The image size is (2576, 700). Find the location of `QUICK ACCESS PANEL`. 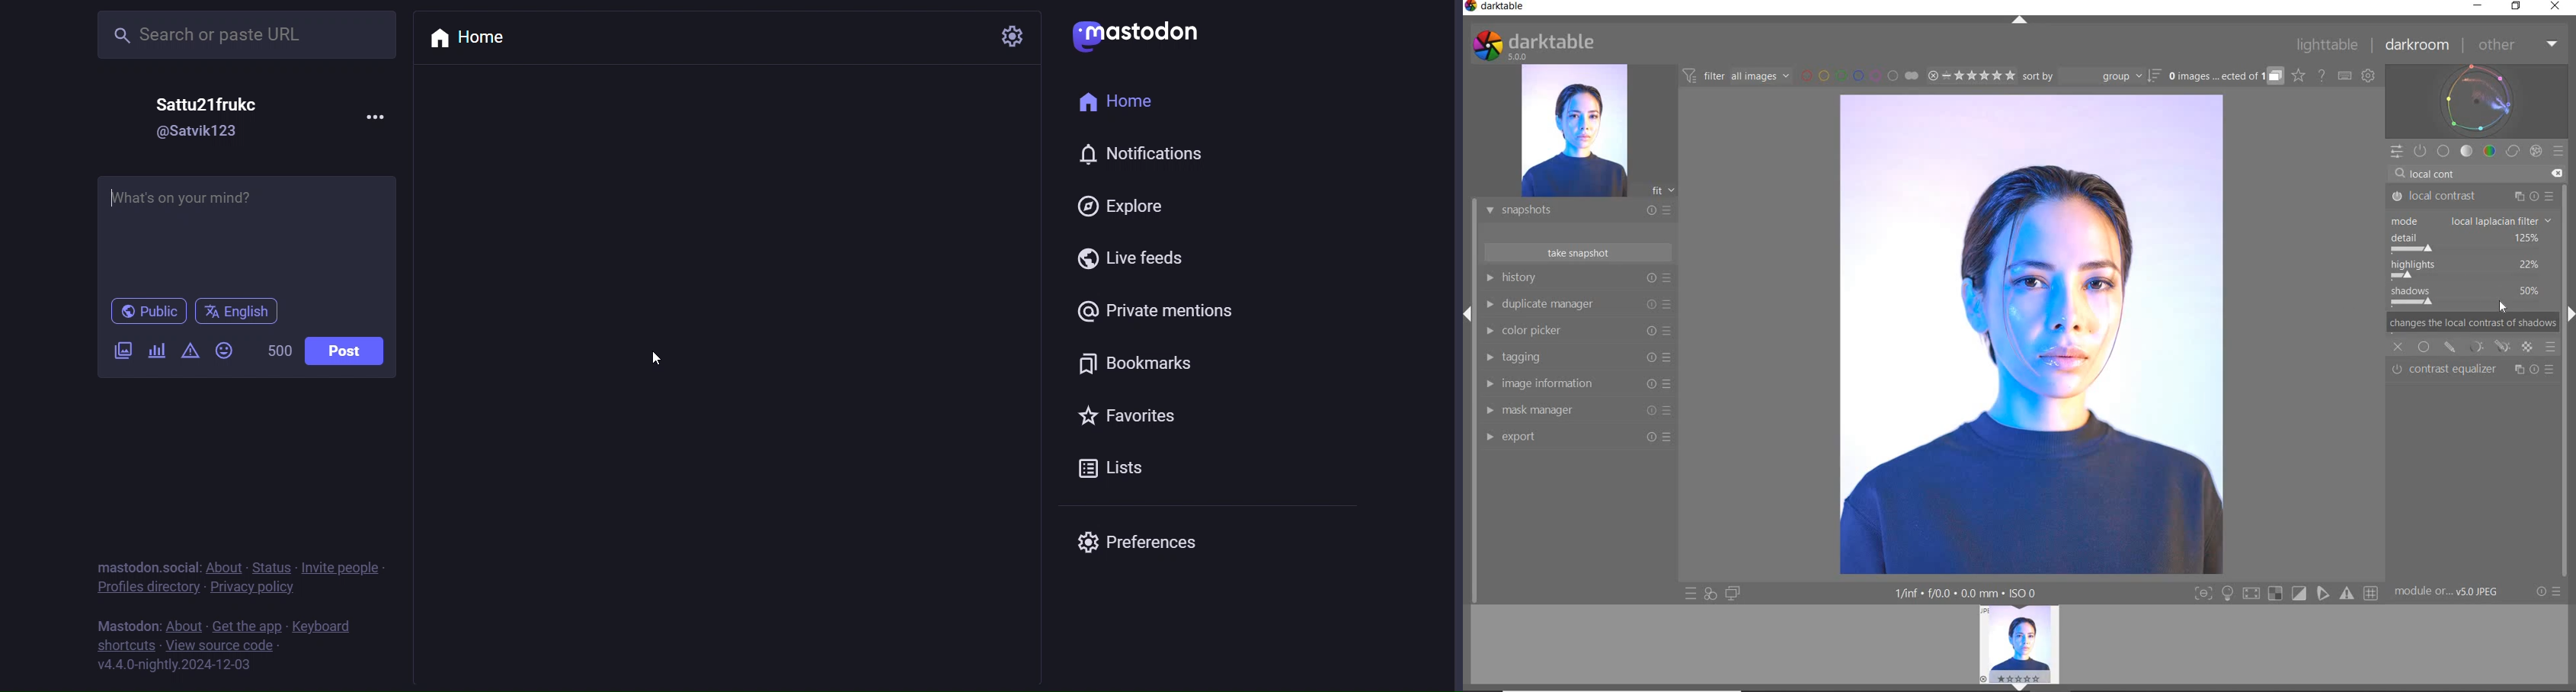

QUICK ACCESS PANEL is located at coordinates (2396, 152).